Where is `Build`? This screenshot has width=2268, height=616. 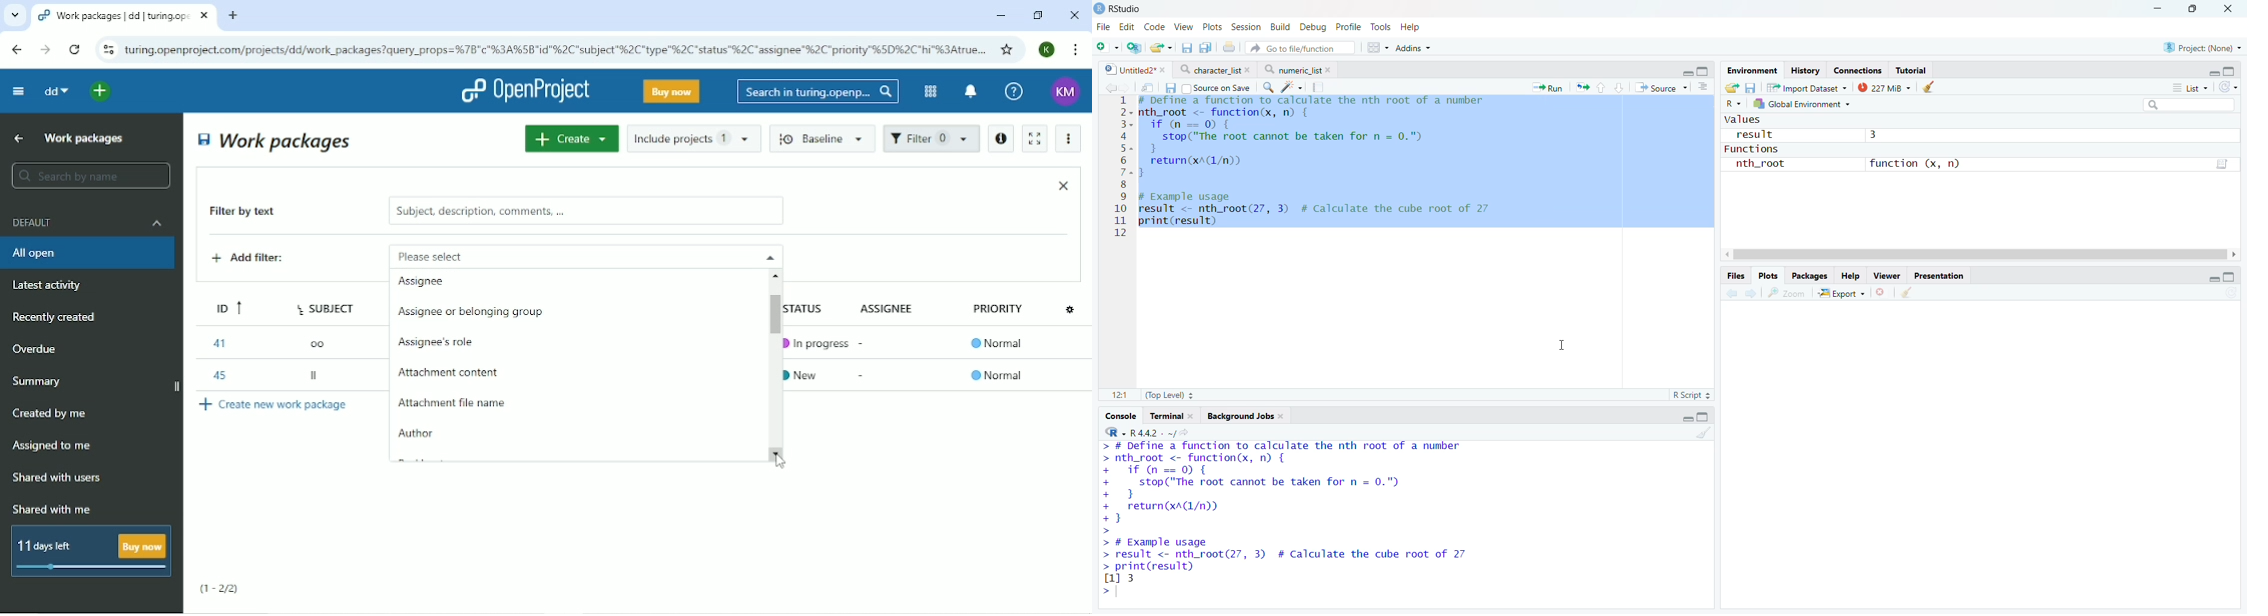 Build is located at coordinates (1282, 27).